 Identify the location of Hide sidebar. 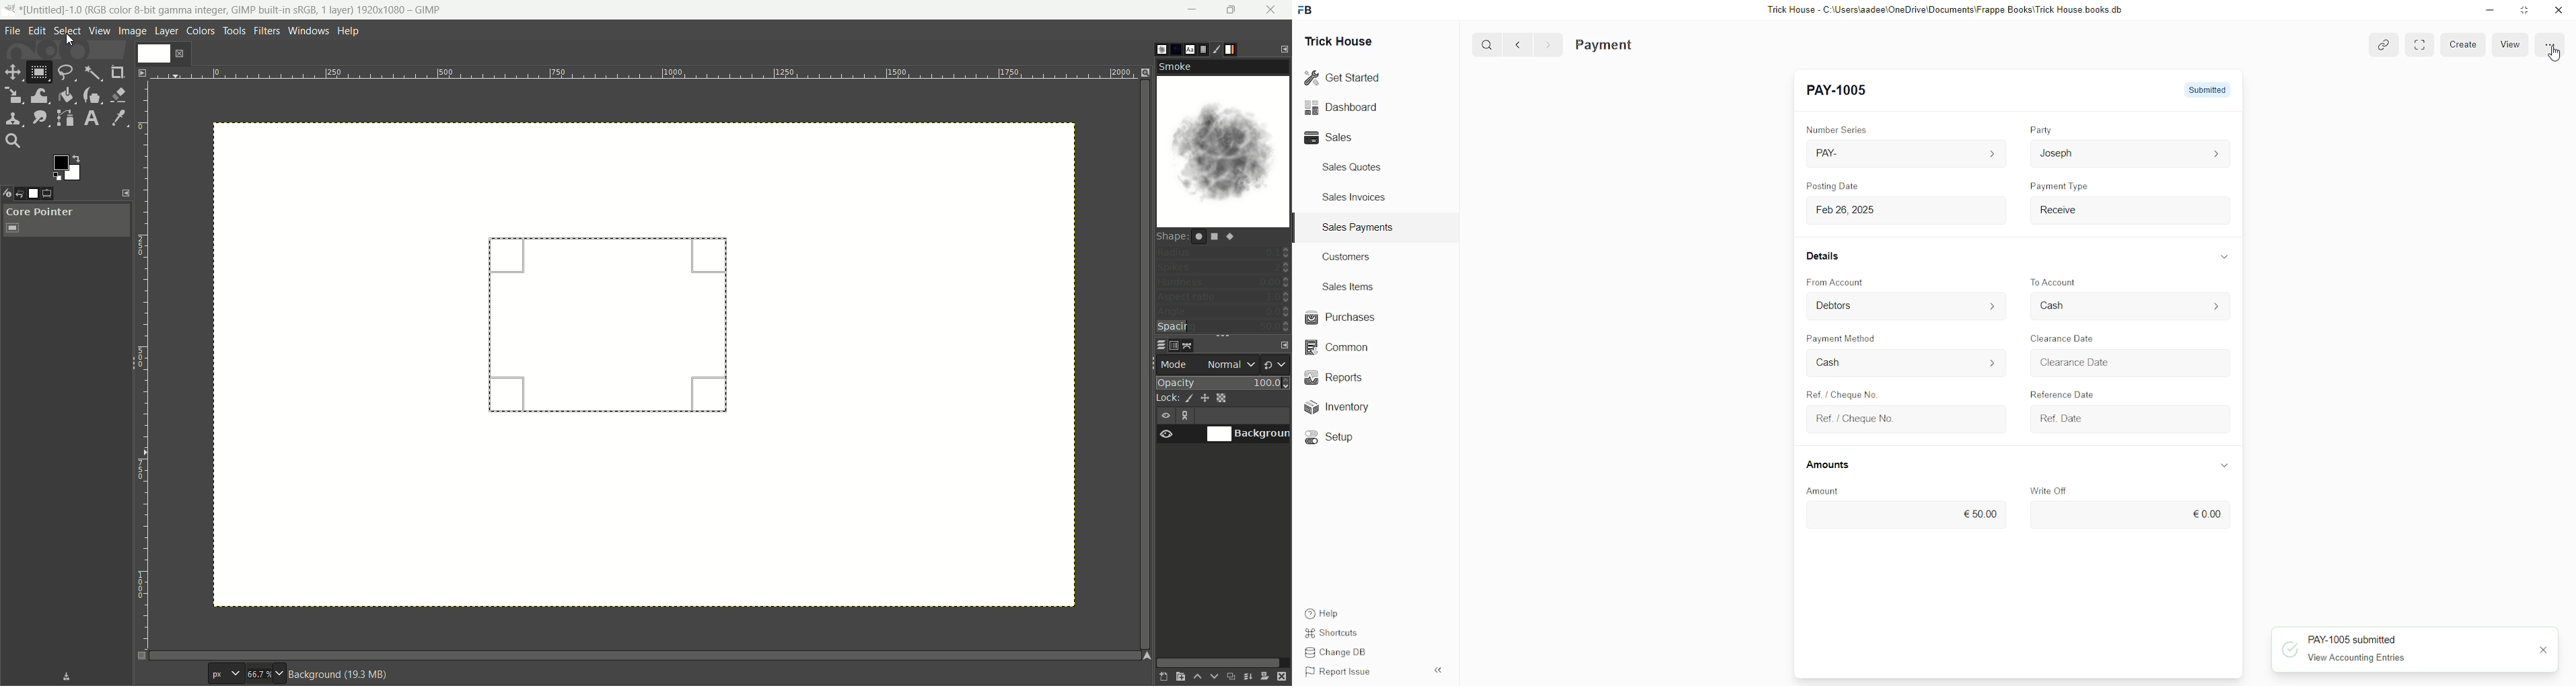
(1438, 670).